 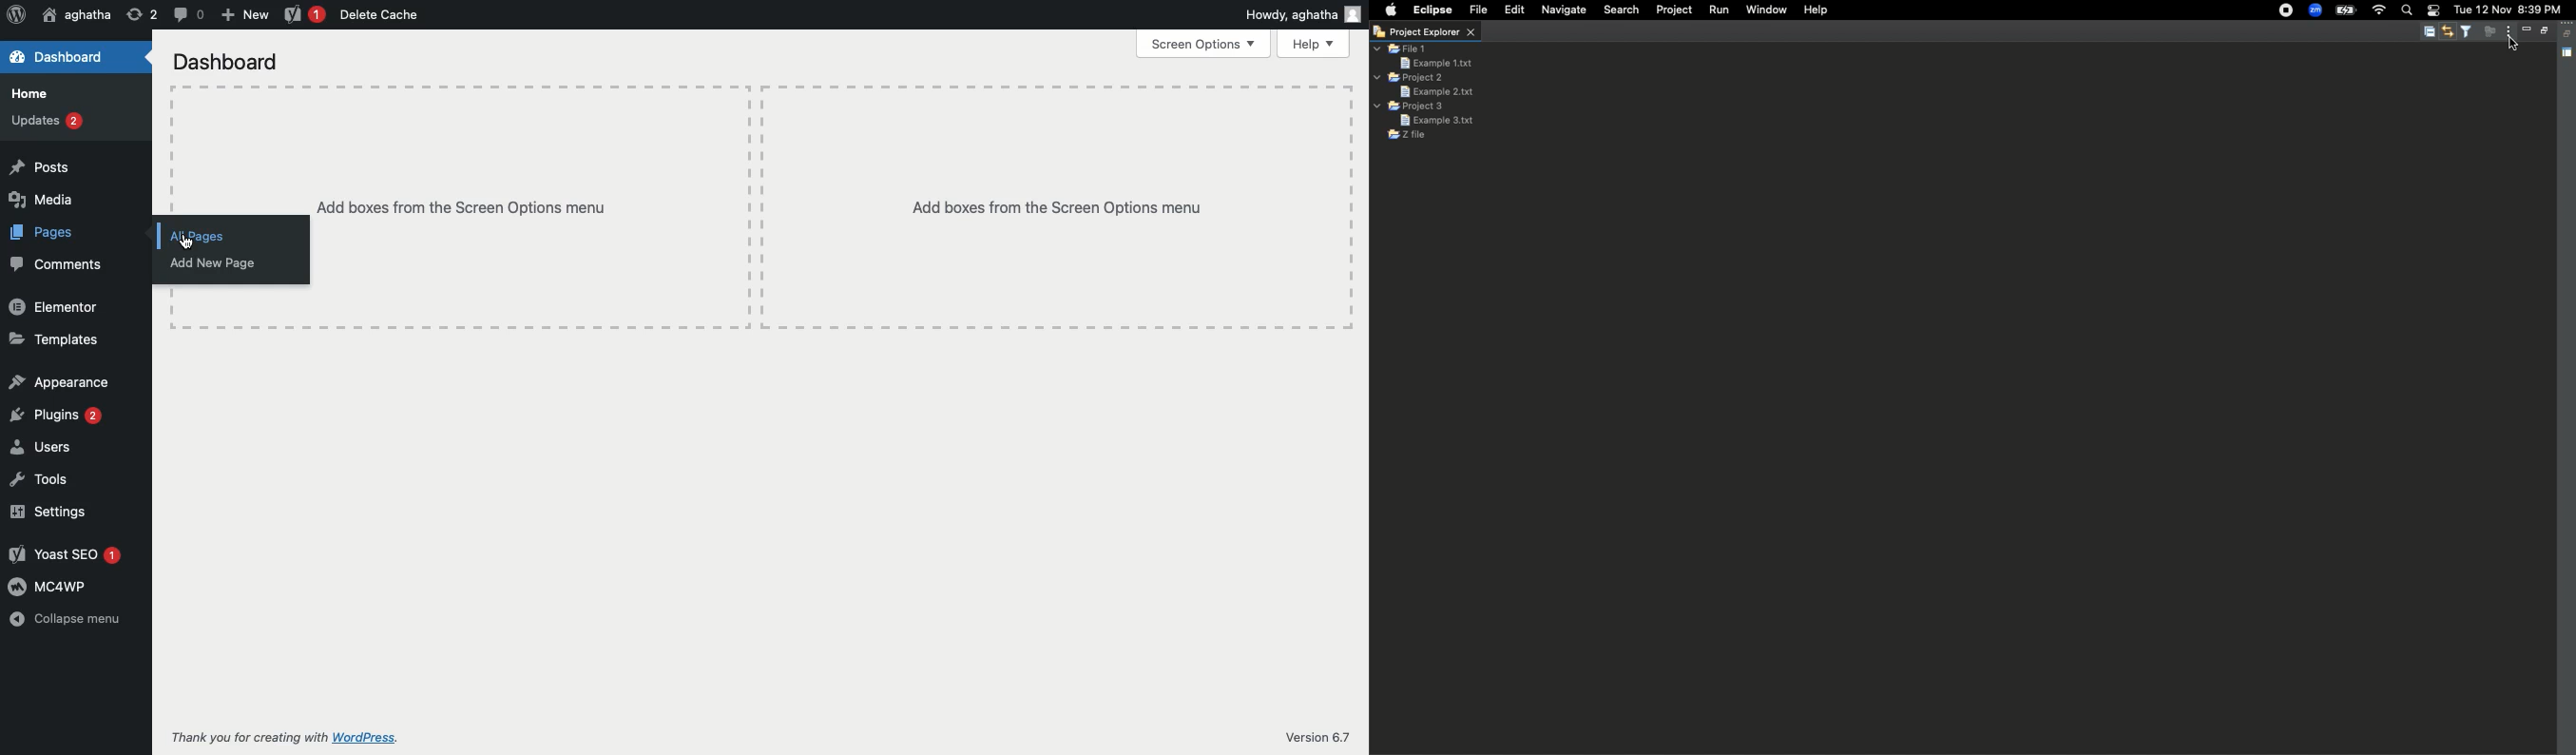 What do you see at coordinates (1479, 10) in the screenshot?
I see `File` at bounding box center [1479, 10].